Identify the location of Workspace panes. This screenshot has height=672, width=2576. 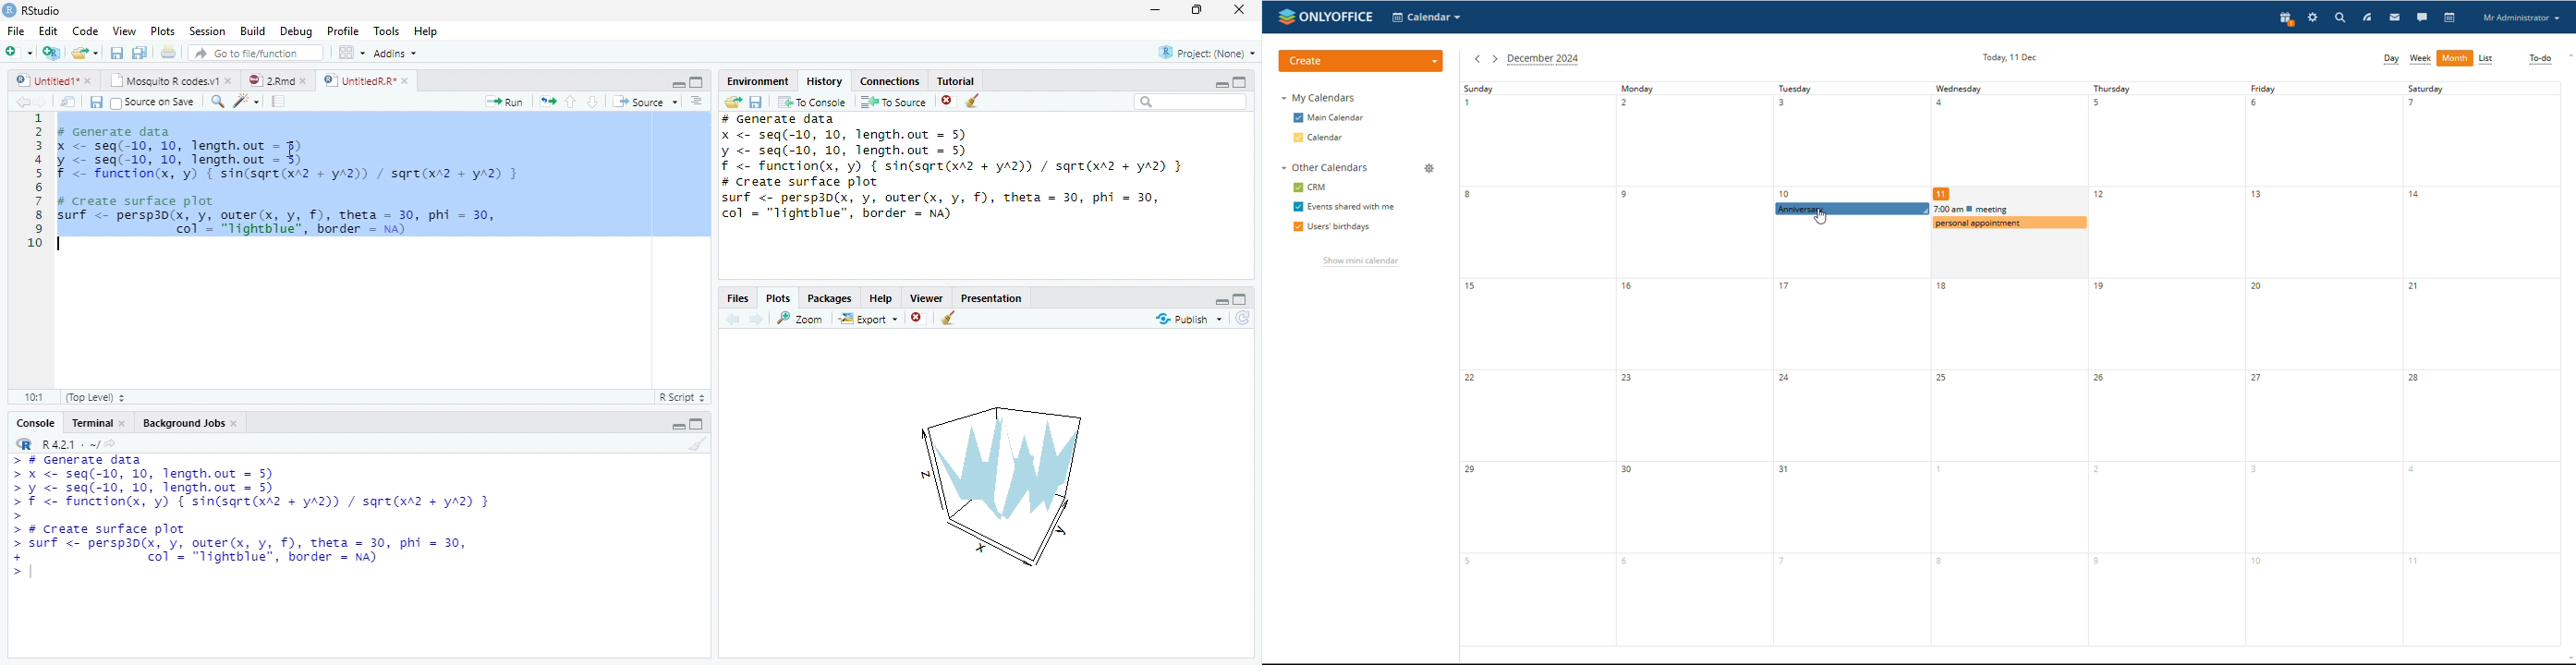
(350, 52).